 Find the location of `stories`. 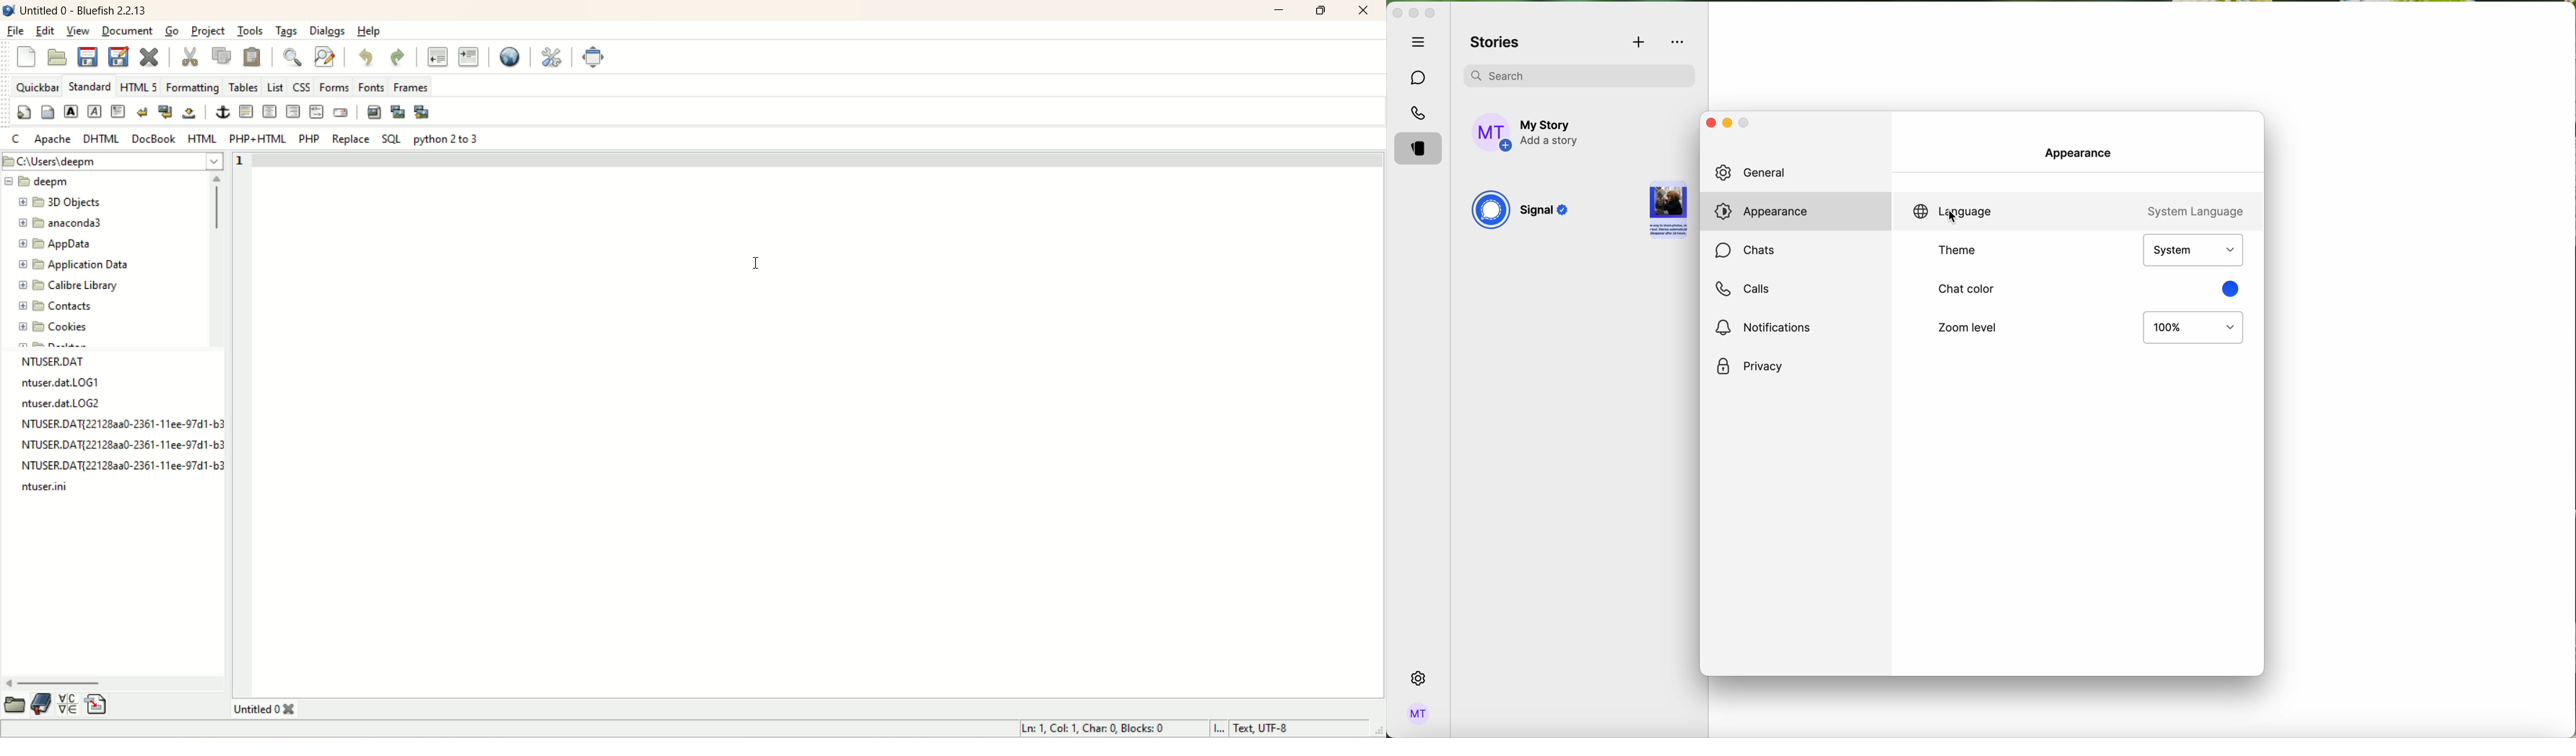

stories is located at coordinates (1421, 149).